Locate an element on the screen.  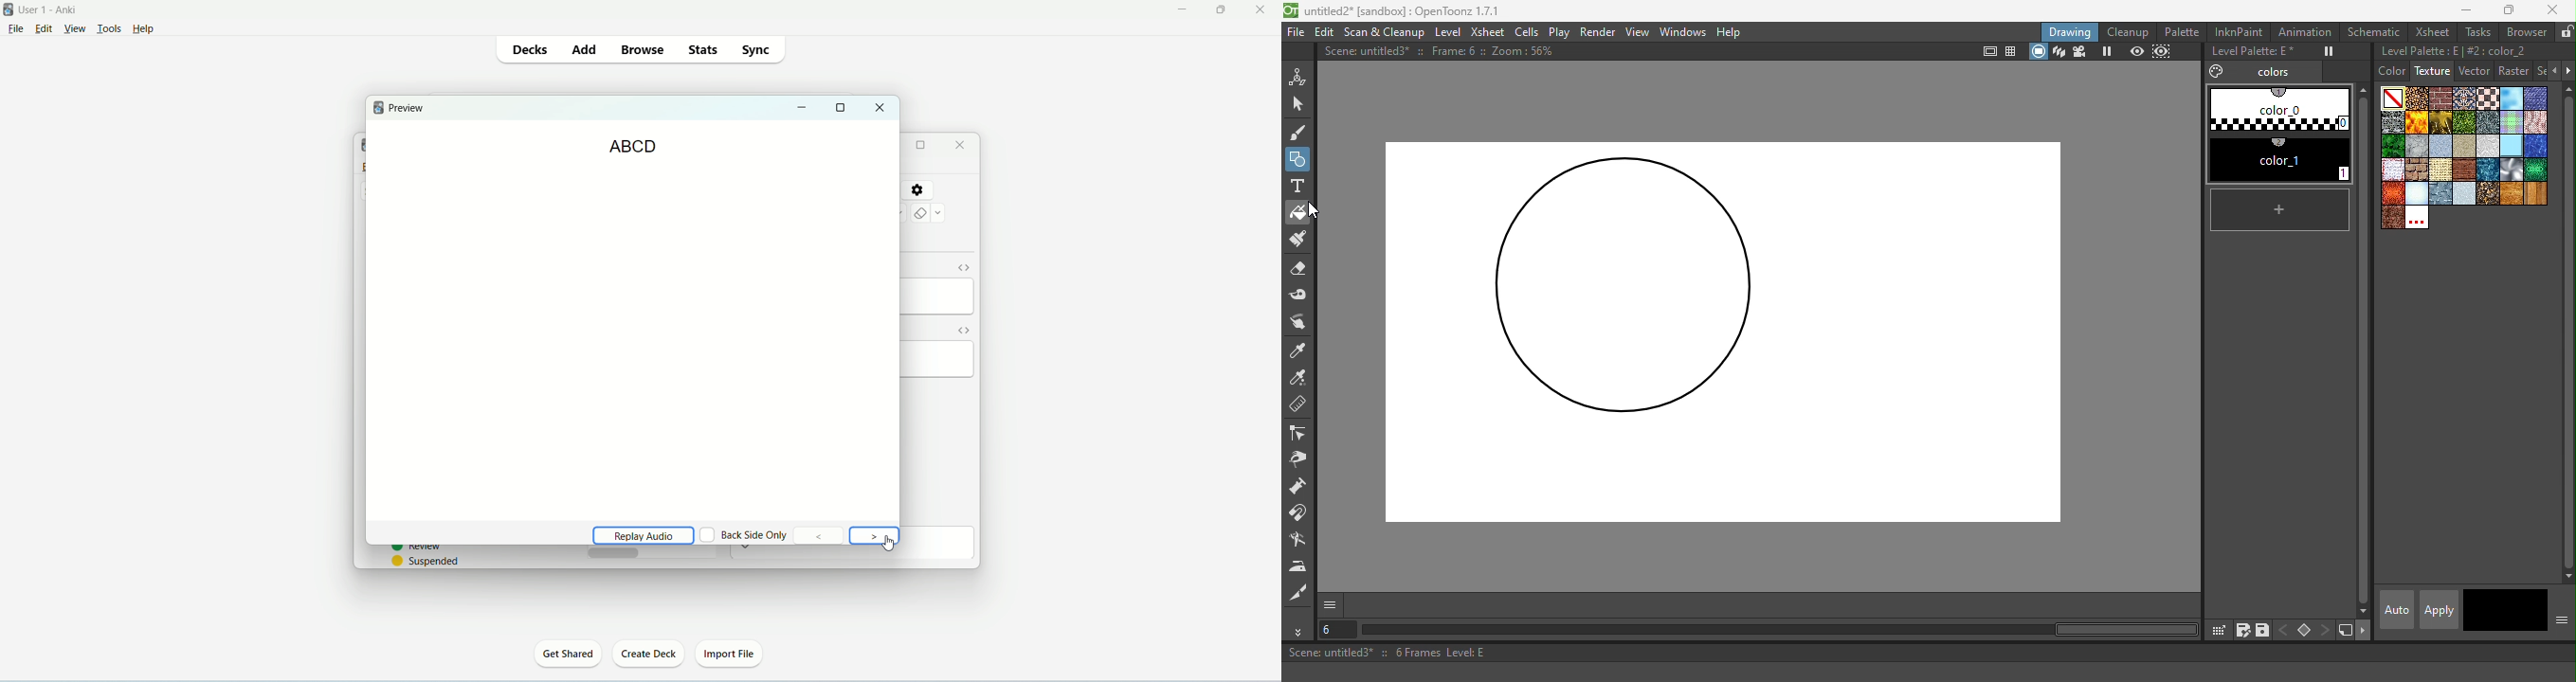
back side only is located at coordinates (746, 535).